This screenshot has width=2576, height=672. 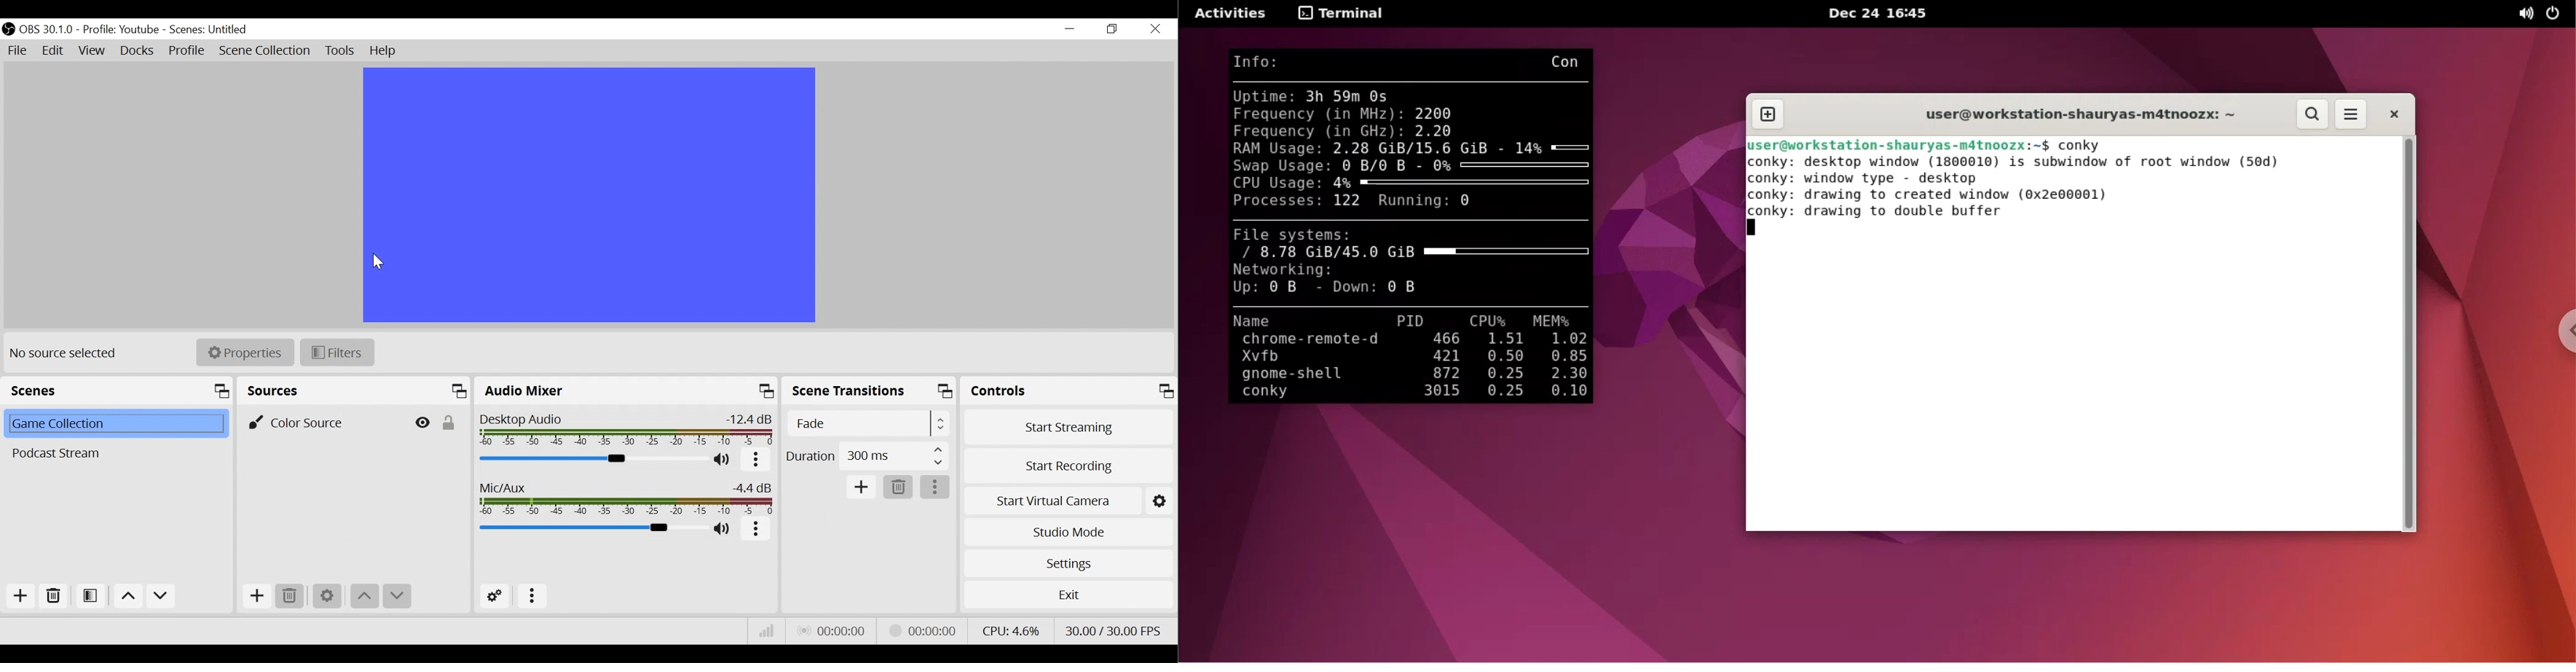 I want to click on (un)mute, so click(x=723, y=460).